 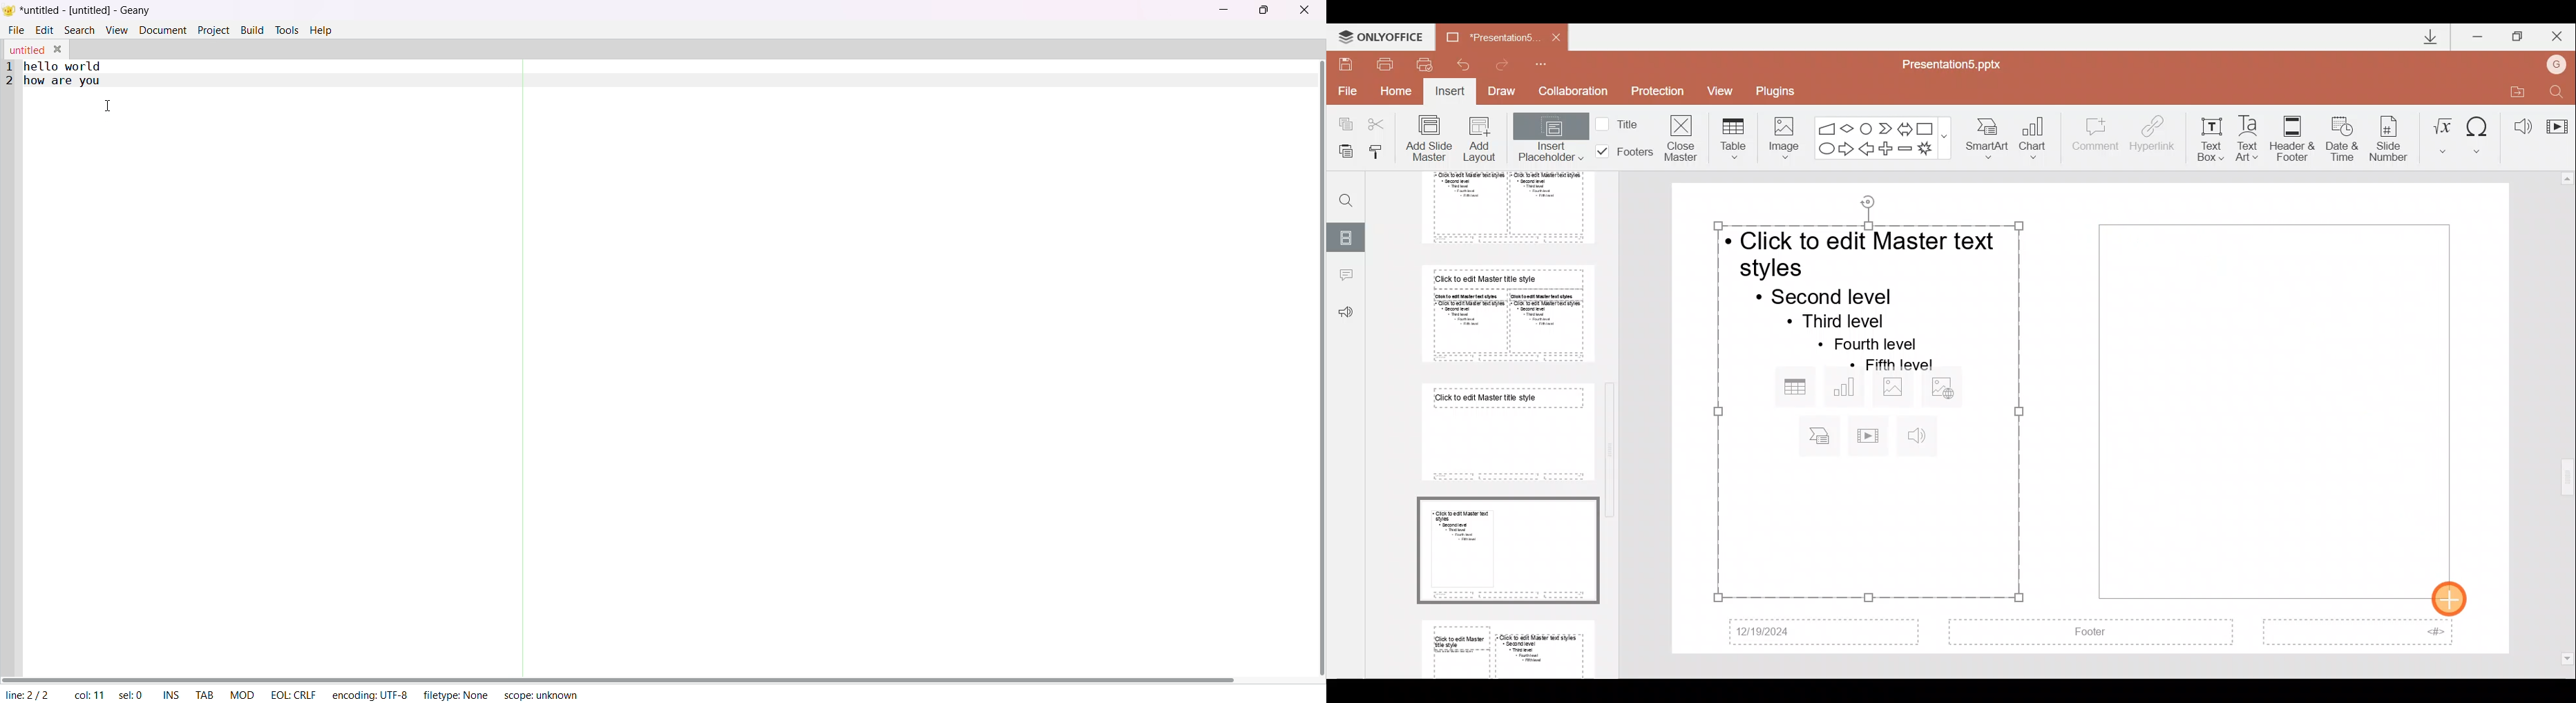 I want to click on Chart, so click(x=2041, y=139).